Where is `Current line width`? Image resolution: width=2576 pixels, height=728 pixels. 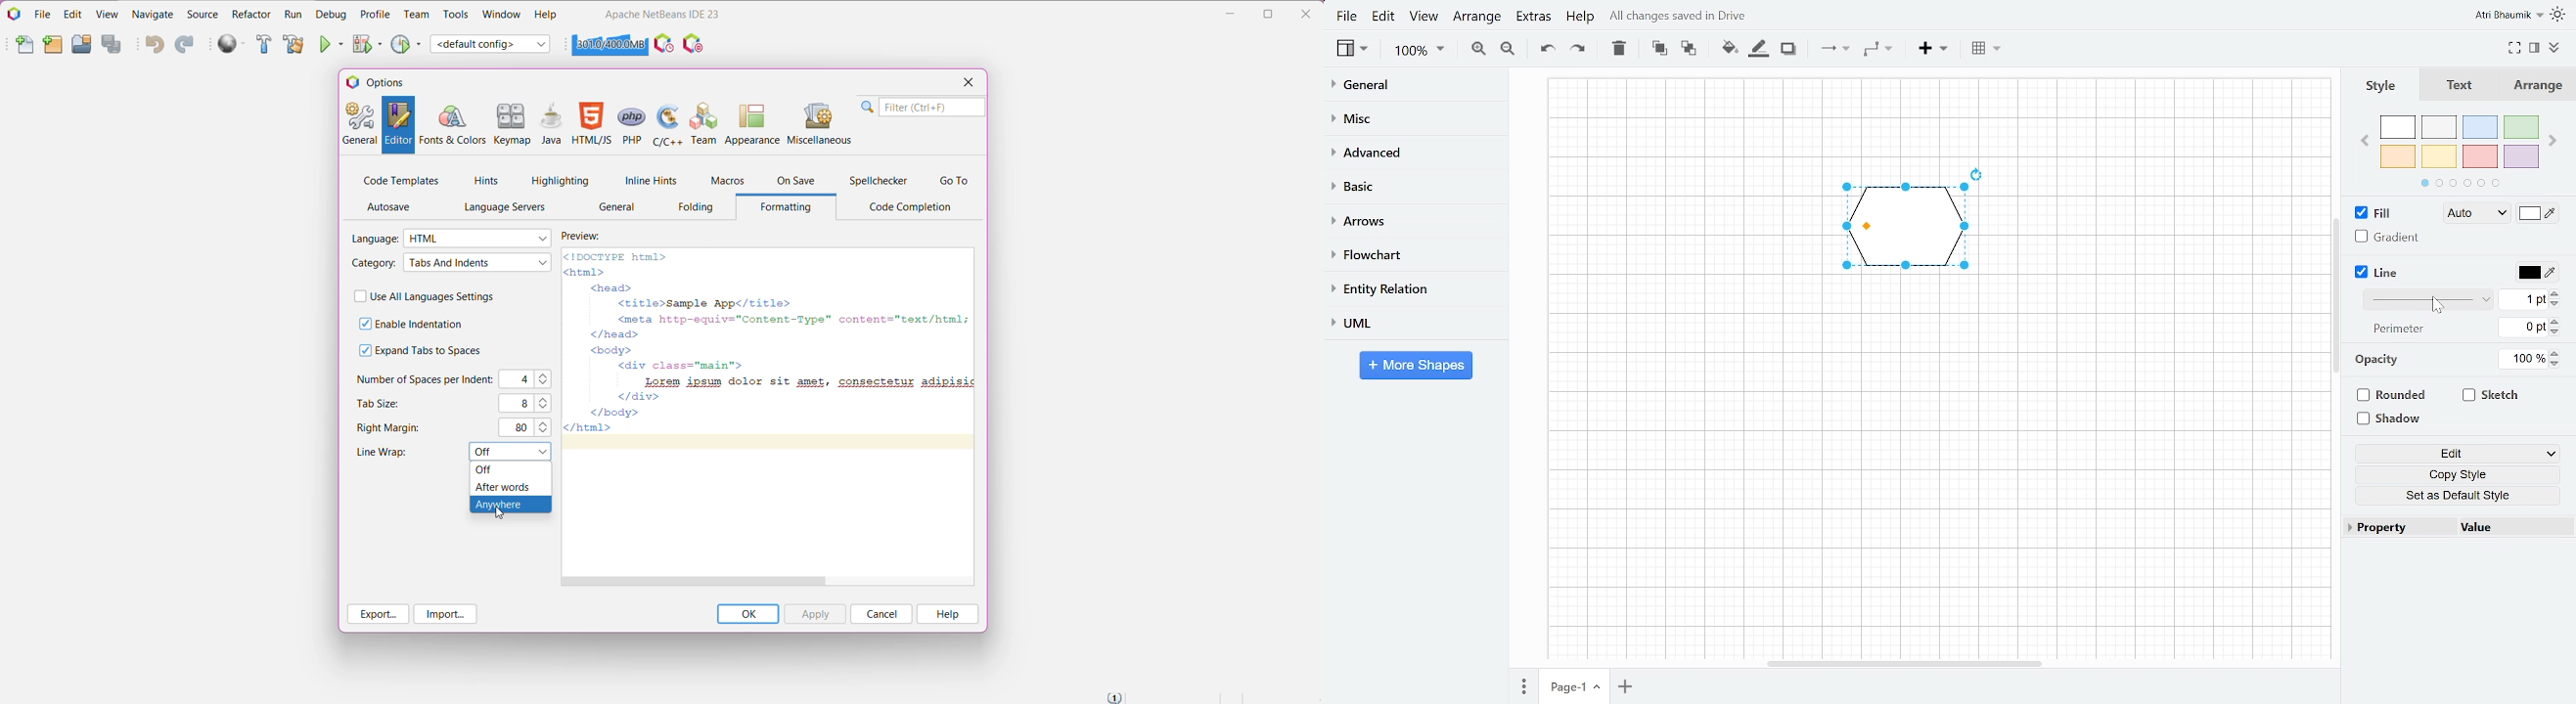 Current line width is located at coordinates (2523, 300).